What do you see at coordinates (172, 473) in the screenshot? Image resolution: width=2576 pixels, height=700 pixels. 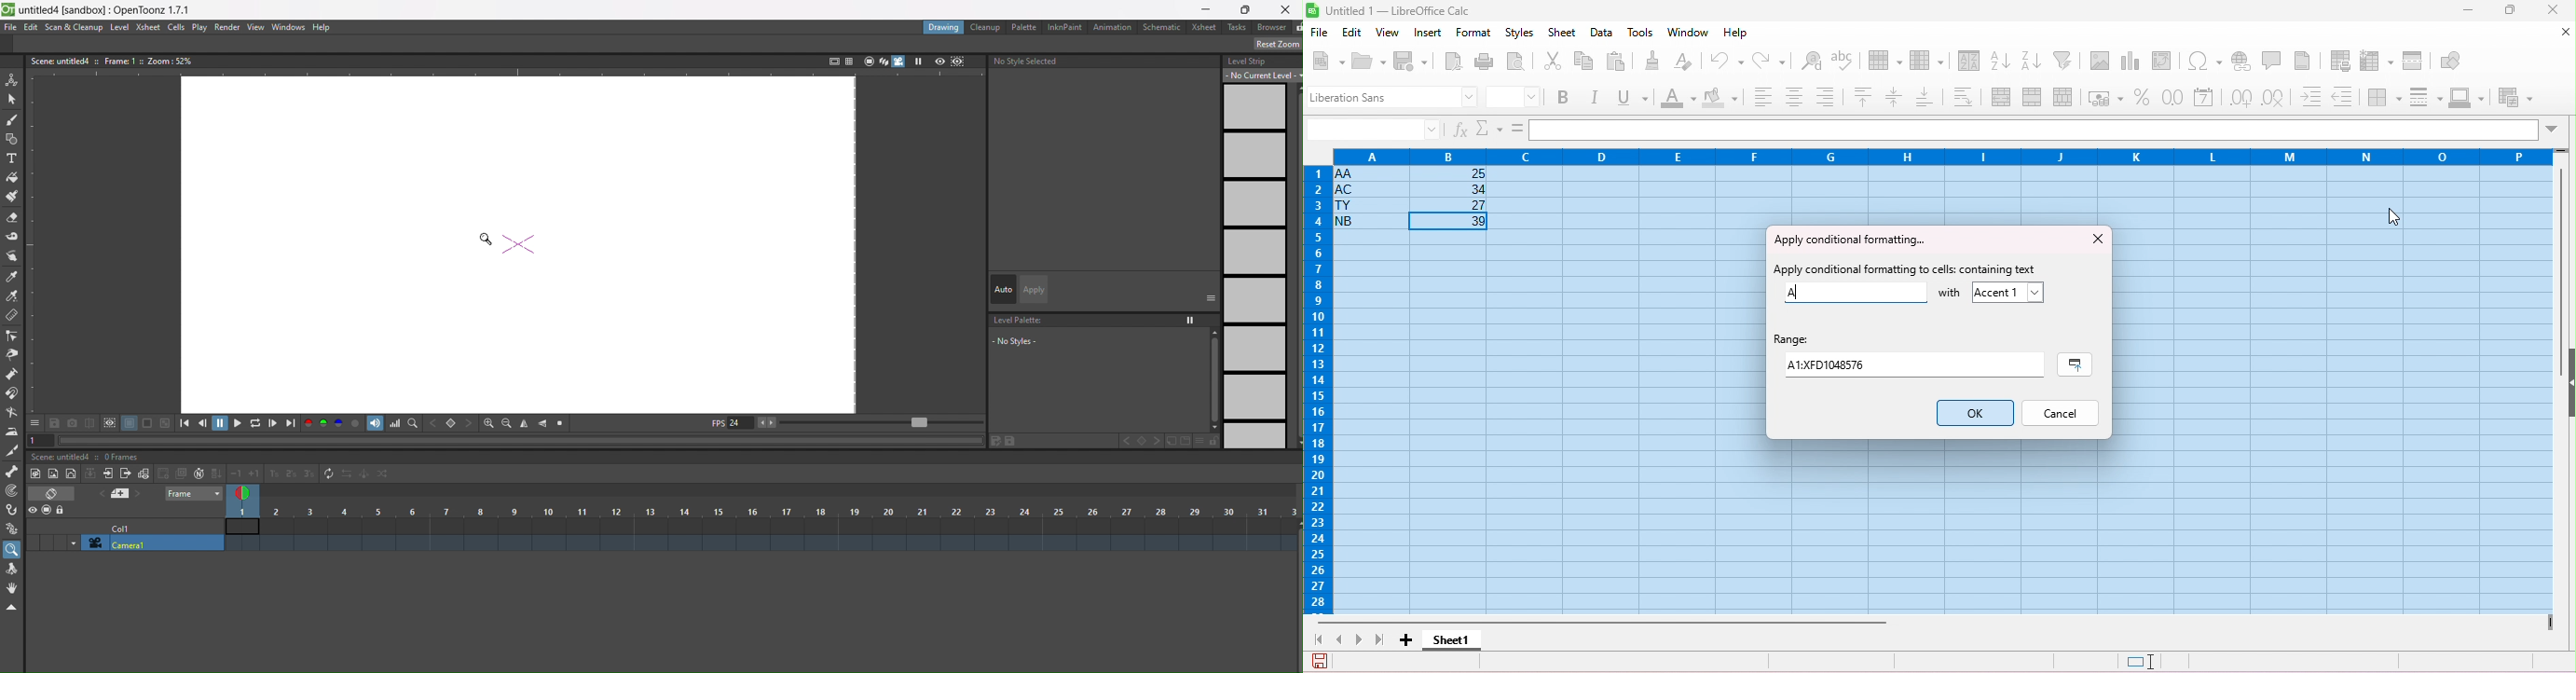 I see `icon` at bounding box center [172, 473].